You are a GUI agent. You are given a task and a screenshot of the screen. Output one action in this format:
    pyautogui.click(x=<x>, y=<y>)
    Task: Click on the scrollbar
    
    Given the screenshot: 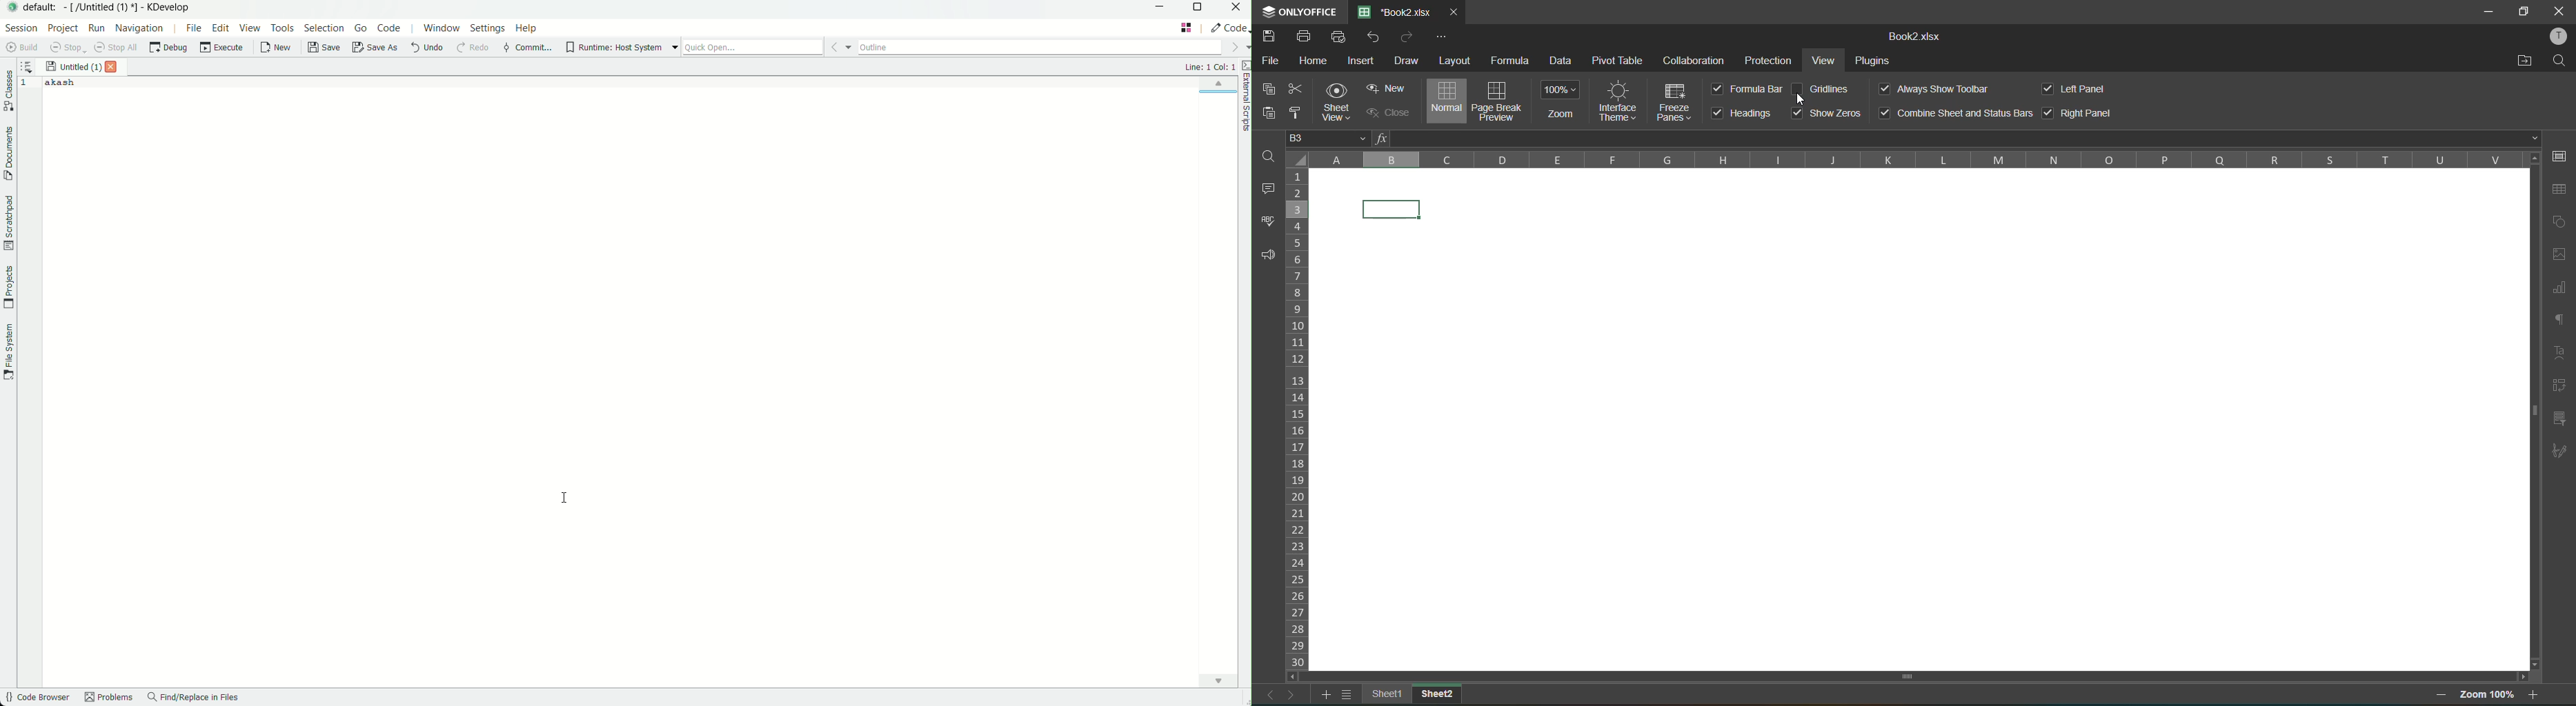 What is the action you would take?
    pyautogui.click(x=2534, y=409)
    